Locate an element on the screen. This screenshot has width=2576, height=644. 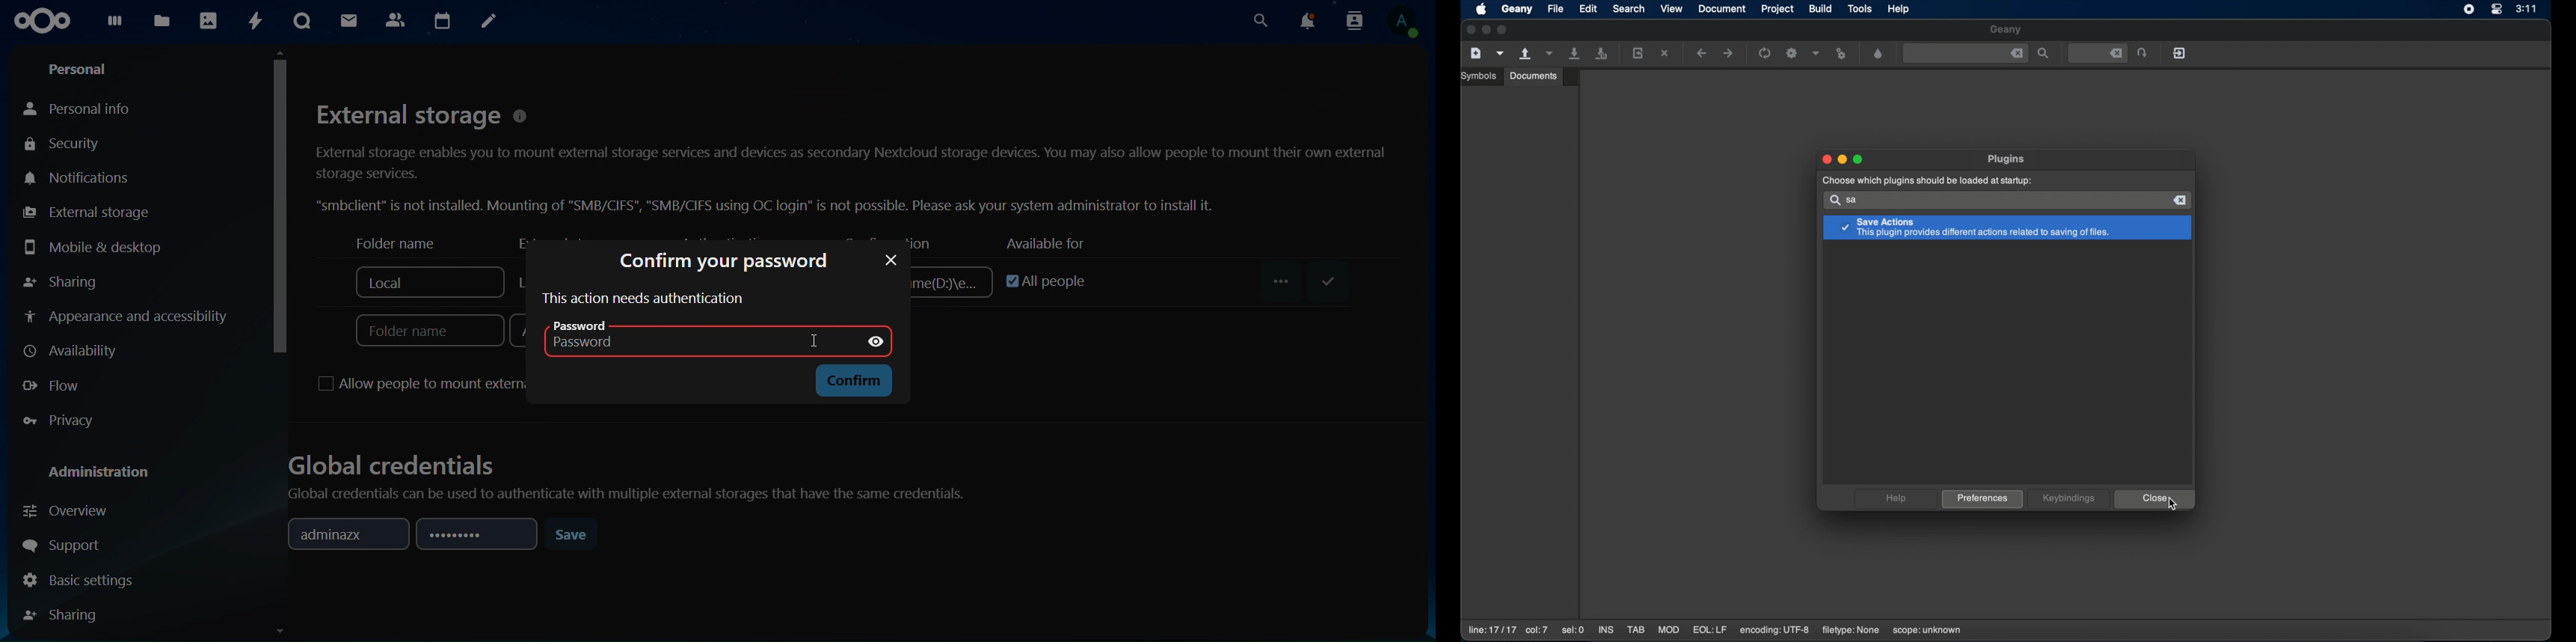
basic settings is located at coordinates (81, 580).